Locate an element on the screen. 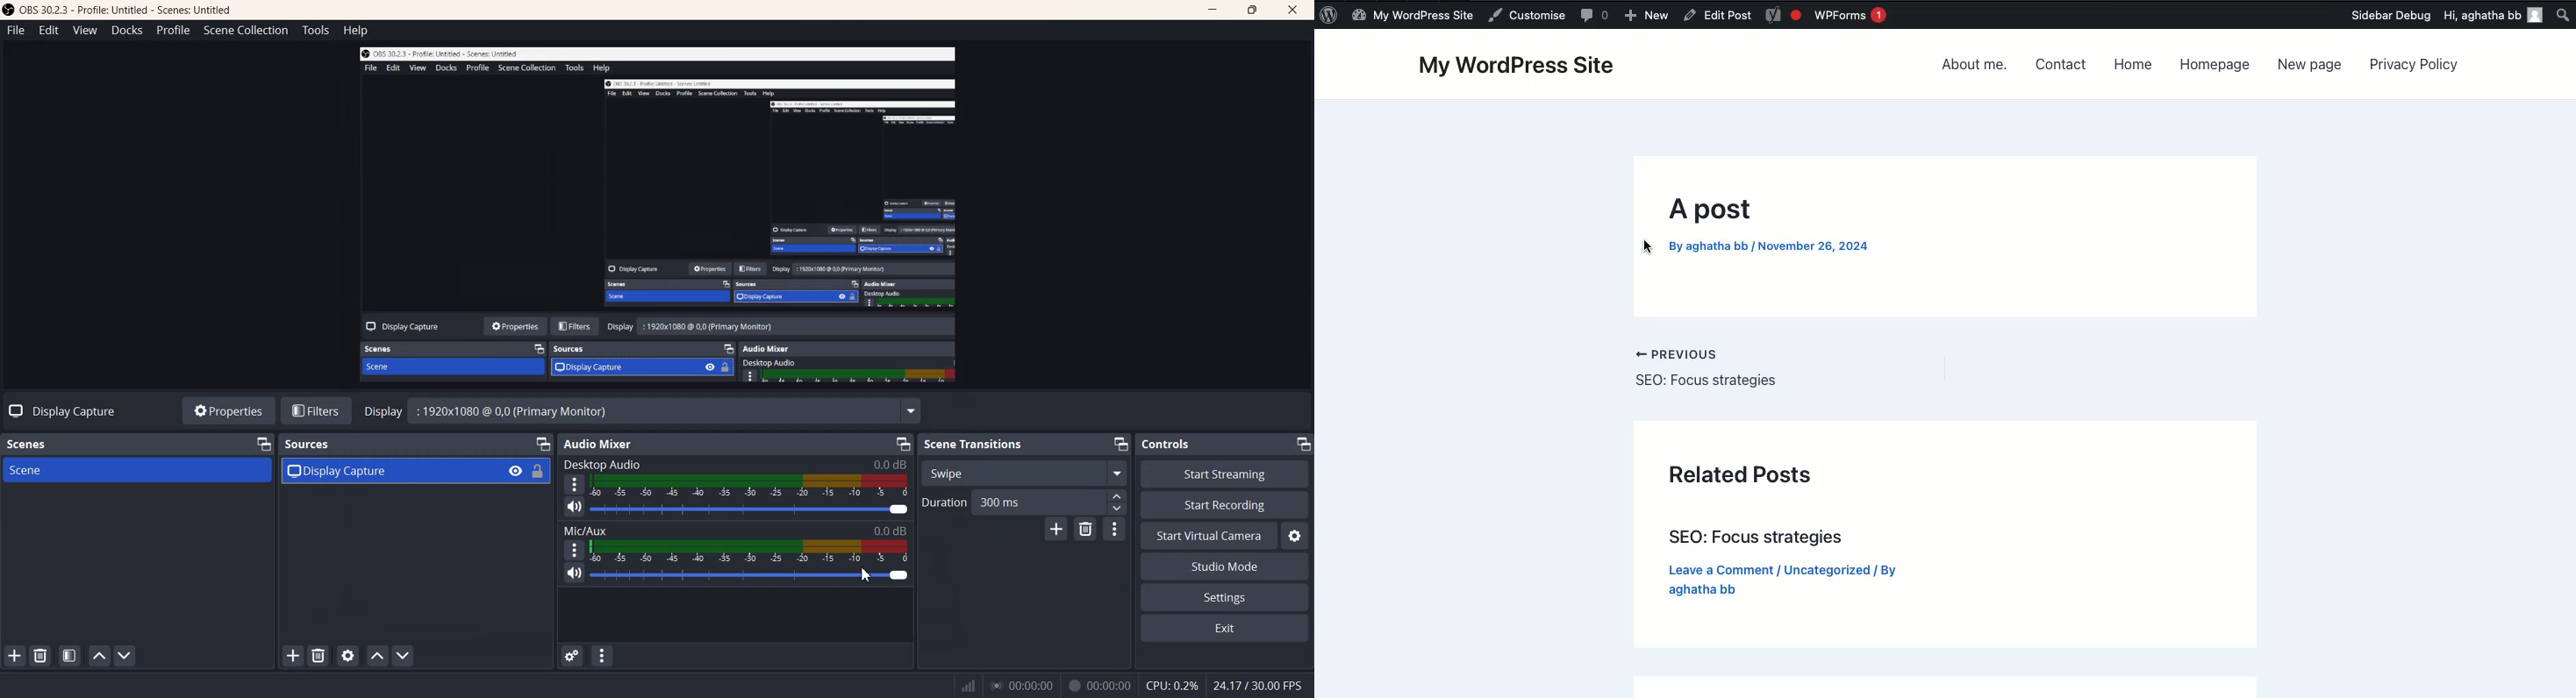 The width and height of the screenshot is (2576, 700). Open scene Filter is located at coordinates (69, 656).